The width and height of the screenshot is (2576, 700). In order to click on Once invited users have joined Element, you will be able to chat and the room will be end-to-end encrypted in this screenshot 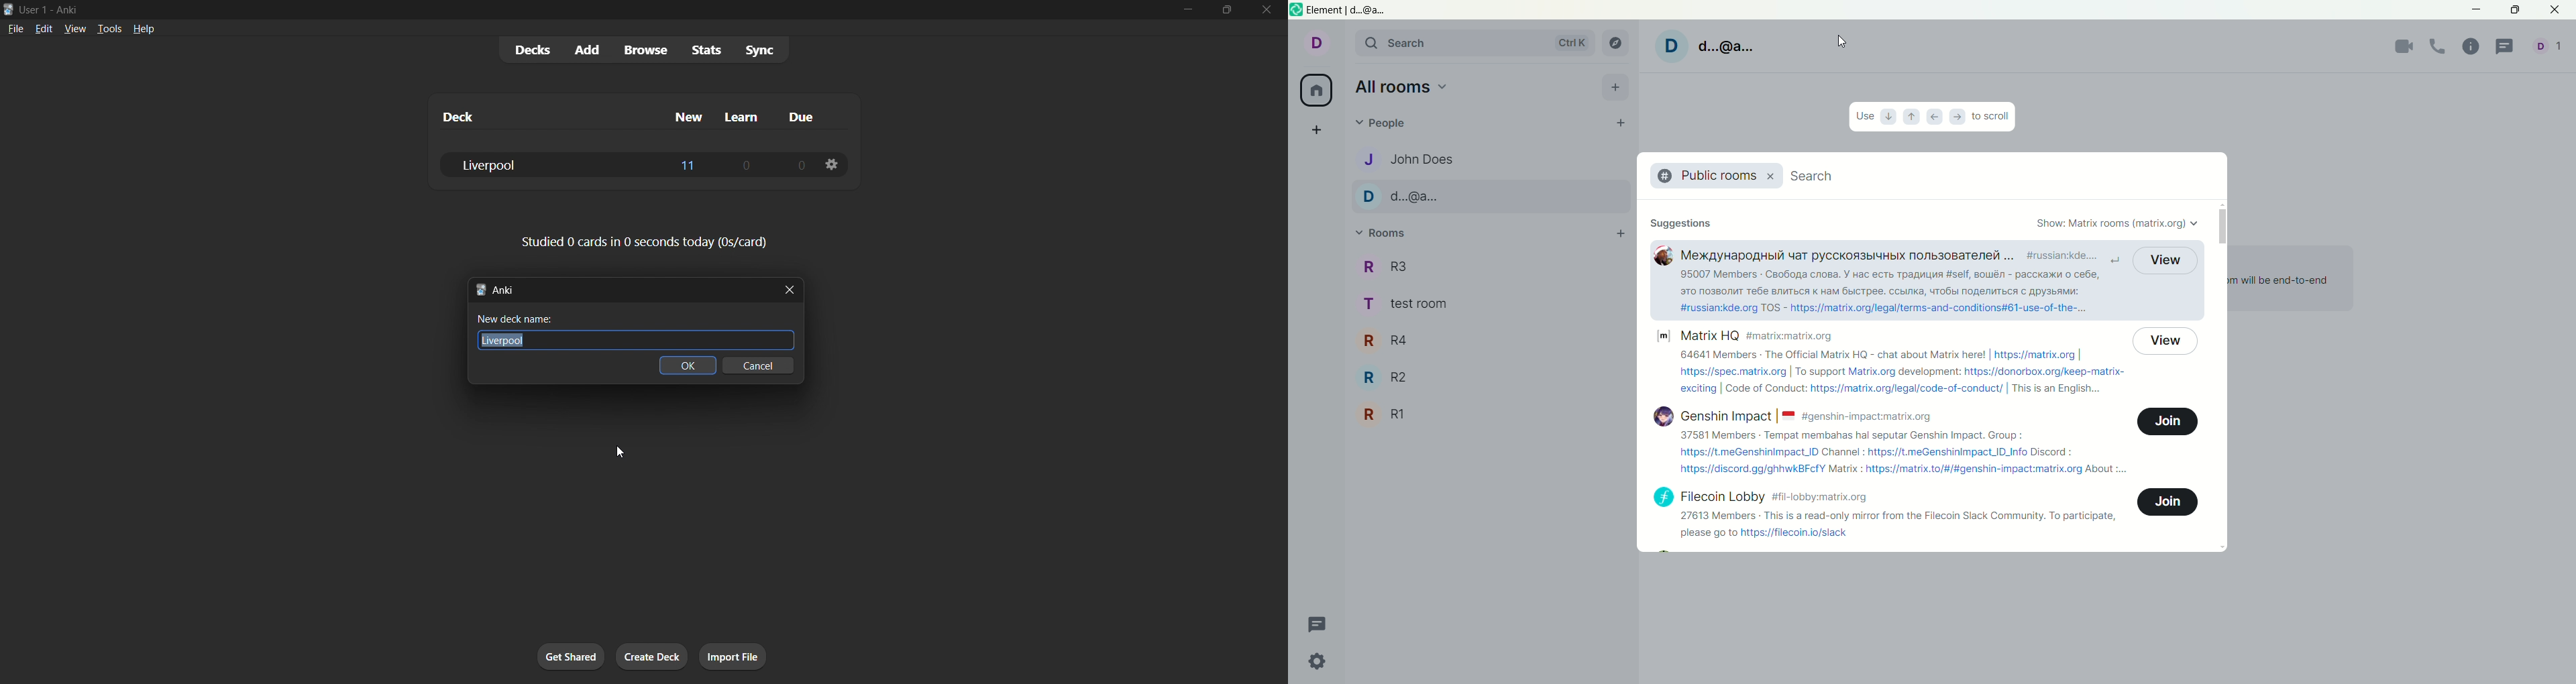, I will do `click(2279, 288)`.